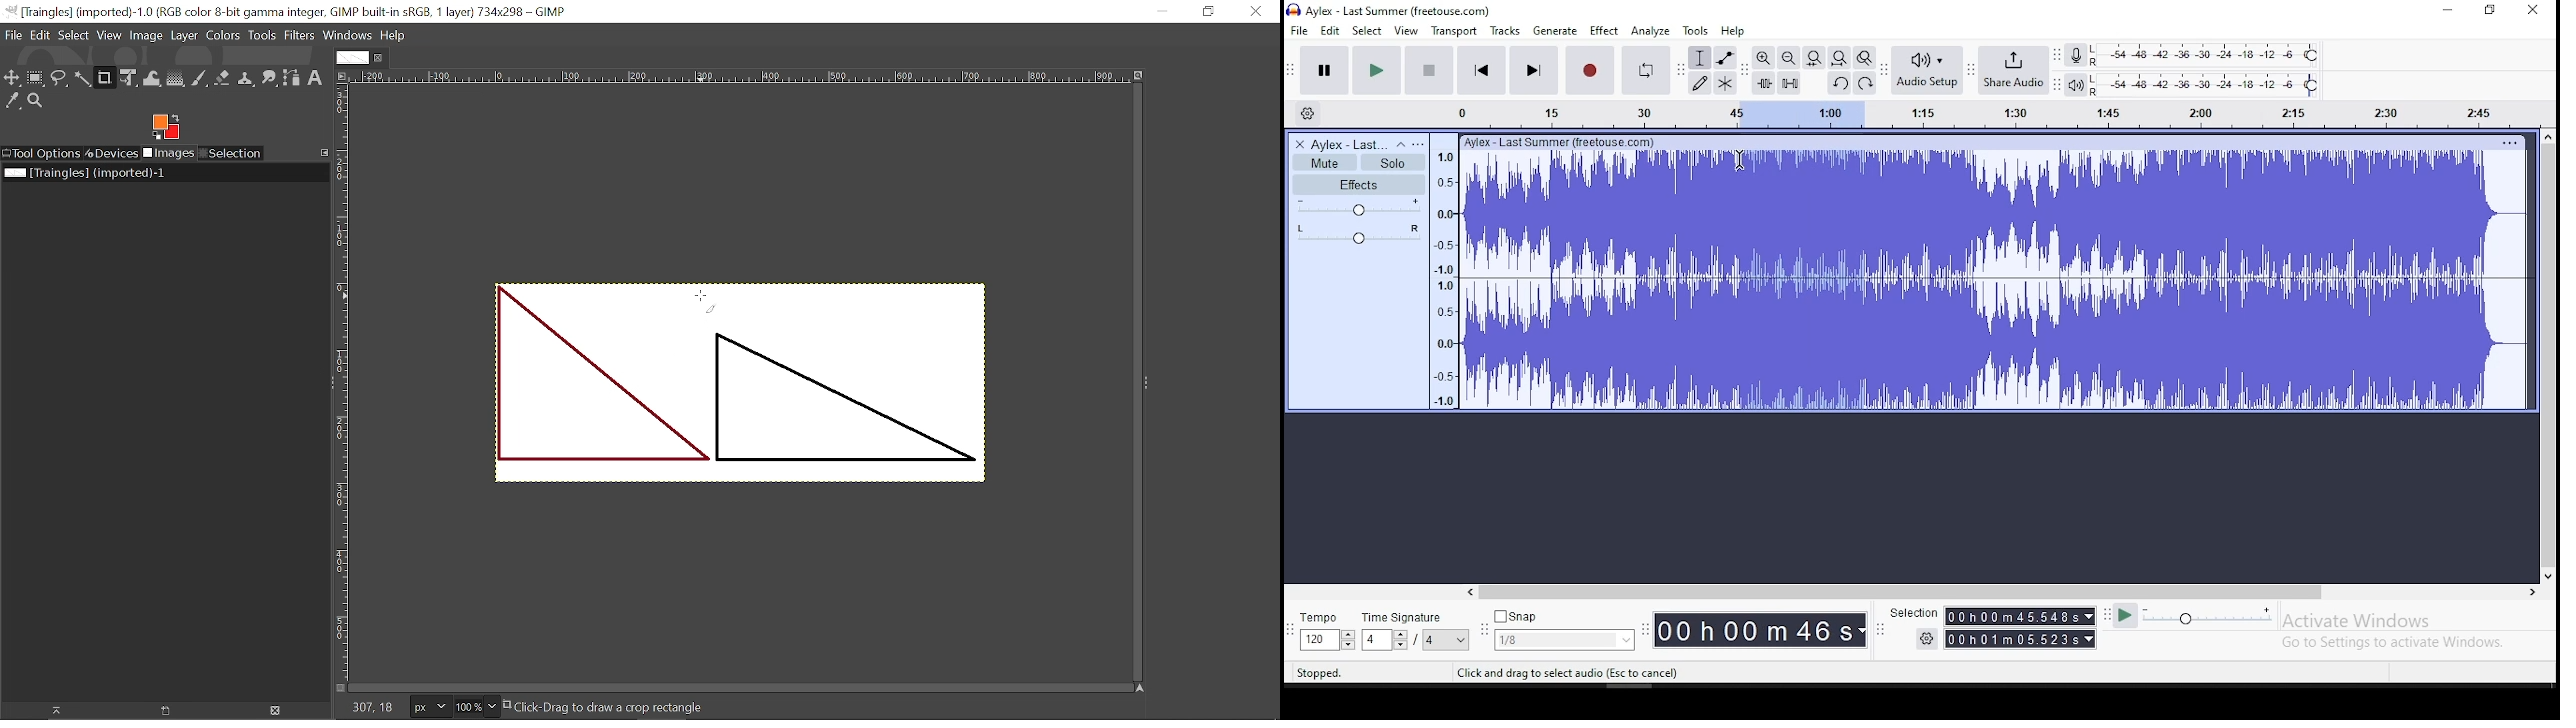 The width and height of the screenshot is (2576, 728). Describe the element at coordinates (1505, 31) in the screenshot. I see `tracks` at that location.